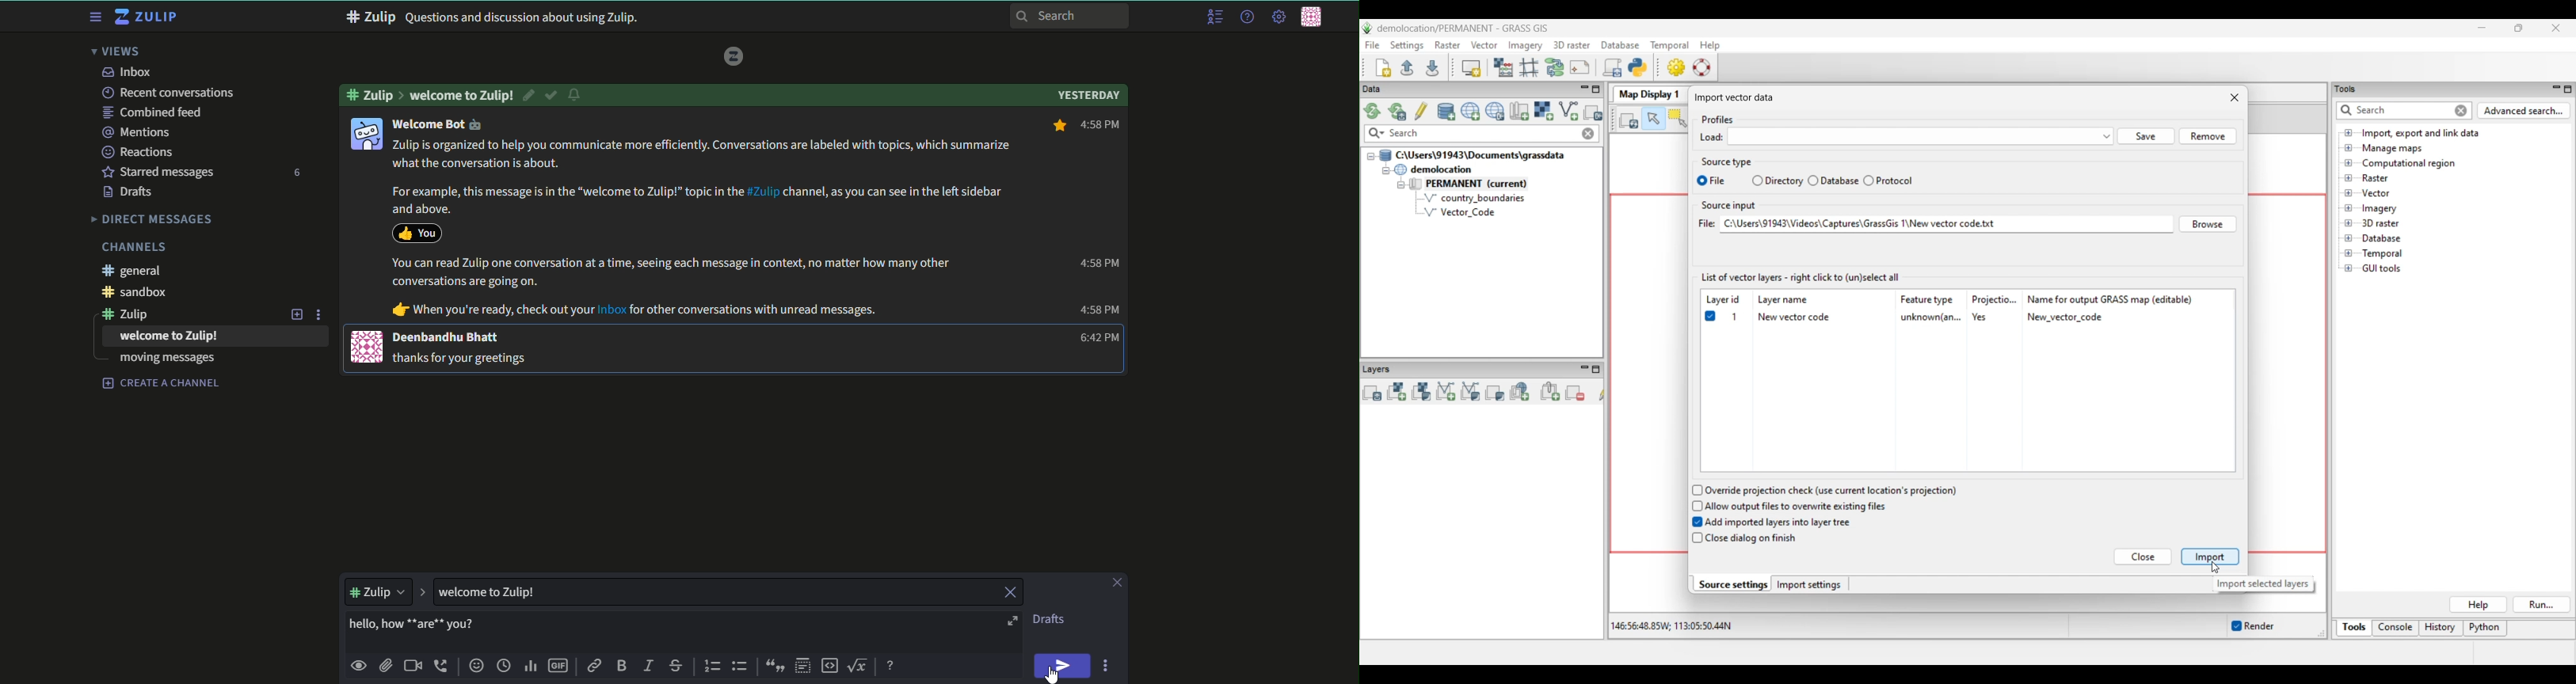 This screenshot has width=2576, height=700. Describe the element at coordinates (698, 200) in the screenshot. I see `For example, this message is in the “welcome to Zulip!” topic in the #Zulip channel, as you can see in the left sidebar and above.` at that location.